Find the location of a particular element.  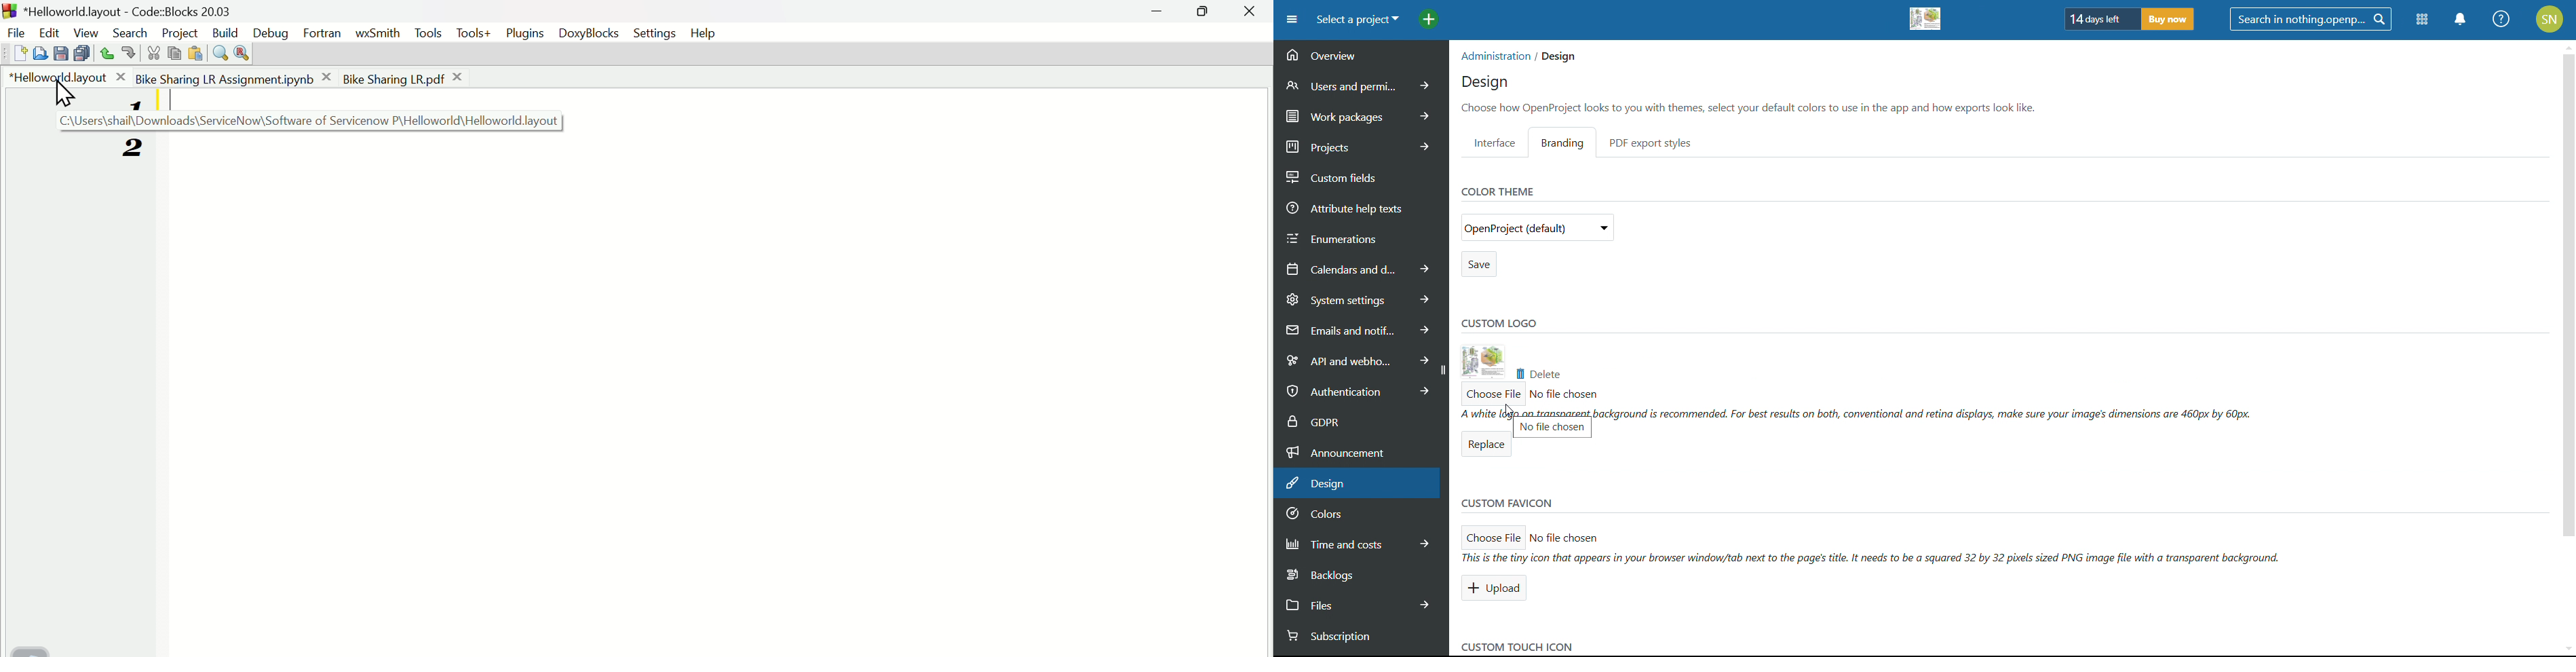

file is located at coordinates (15, 31).